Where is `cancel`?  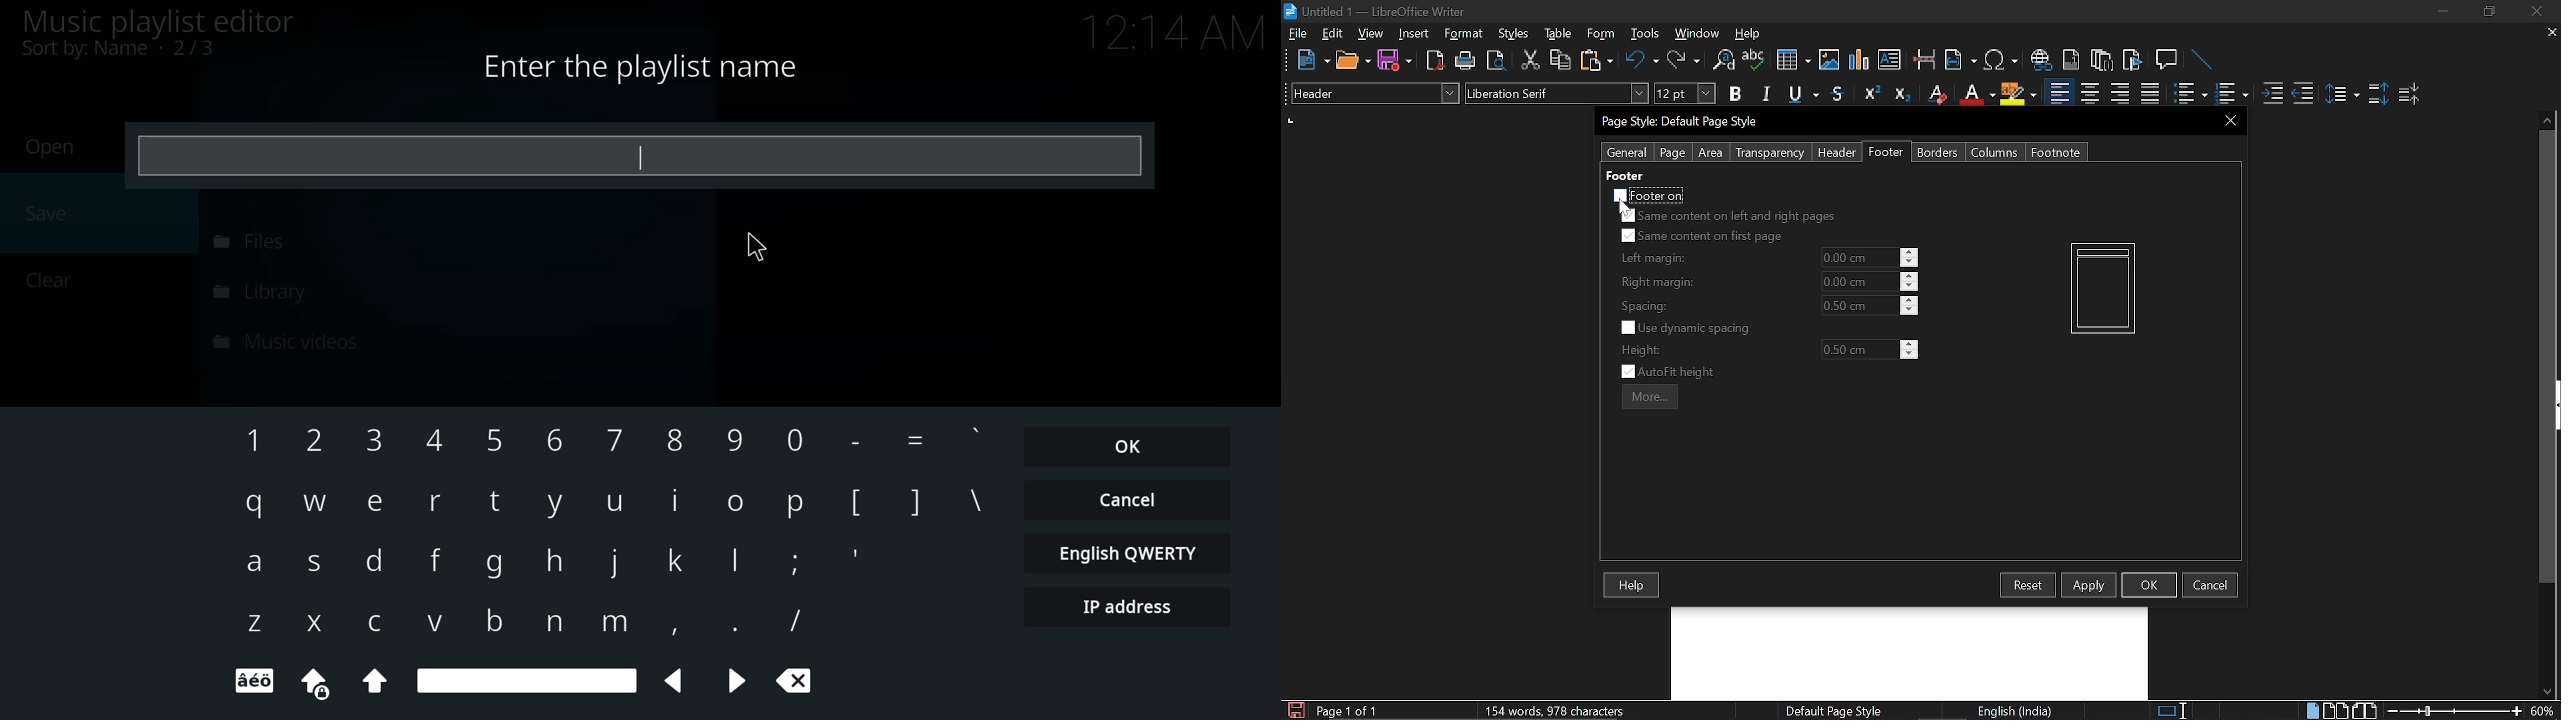 cancel is located at coordinates (1127, 498).